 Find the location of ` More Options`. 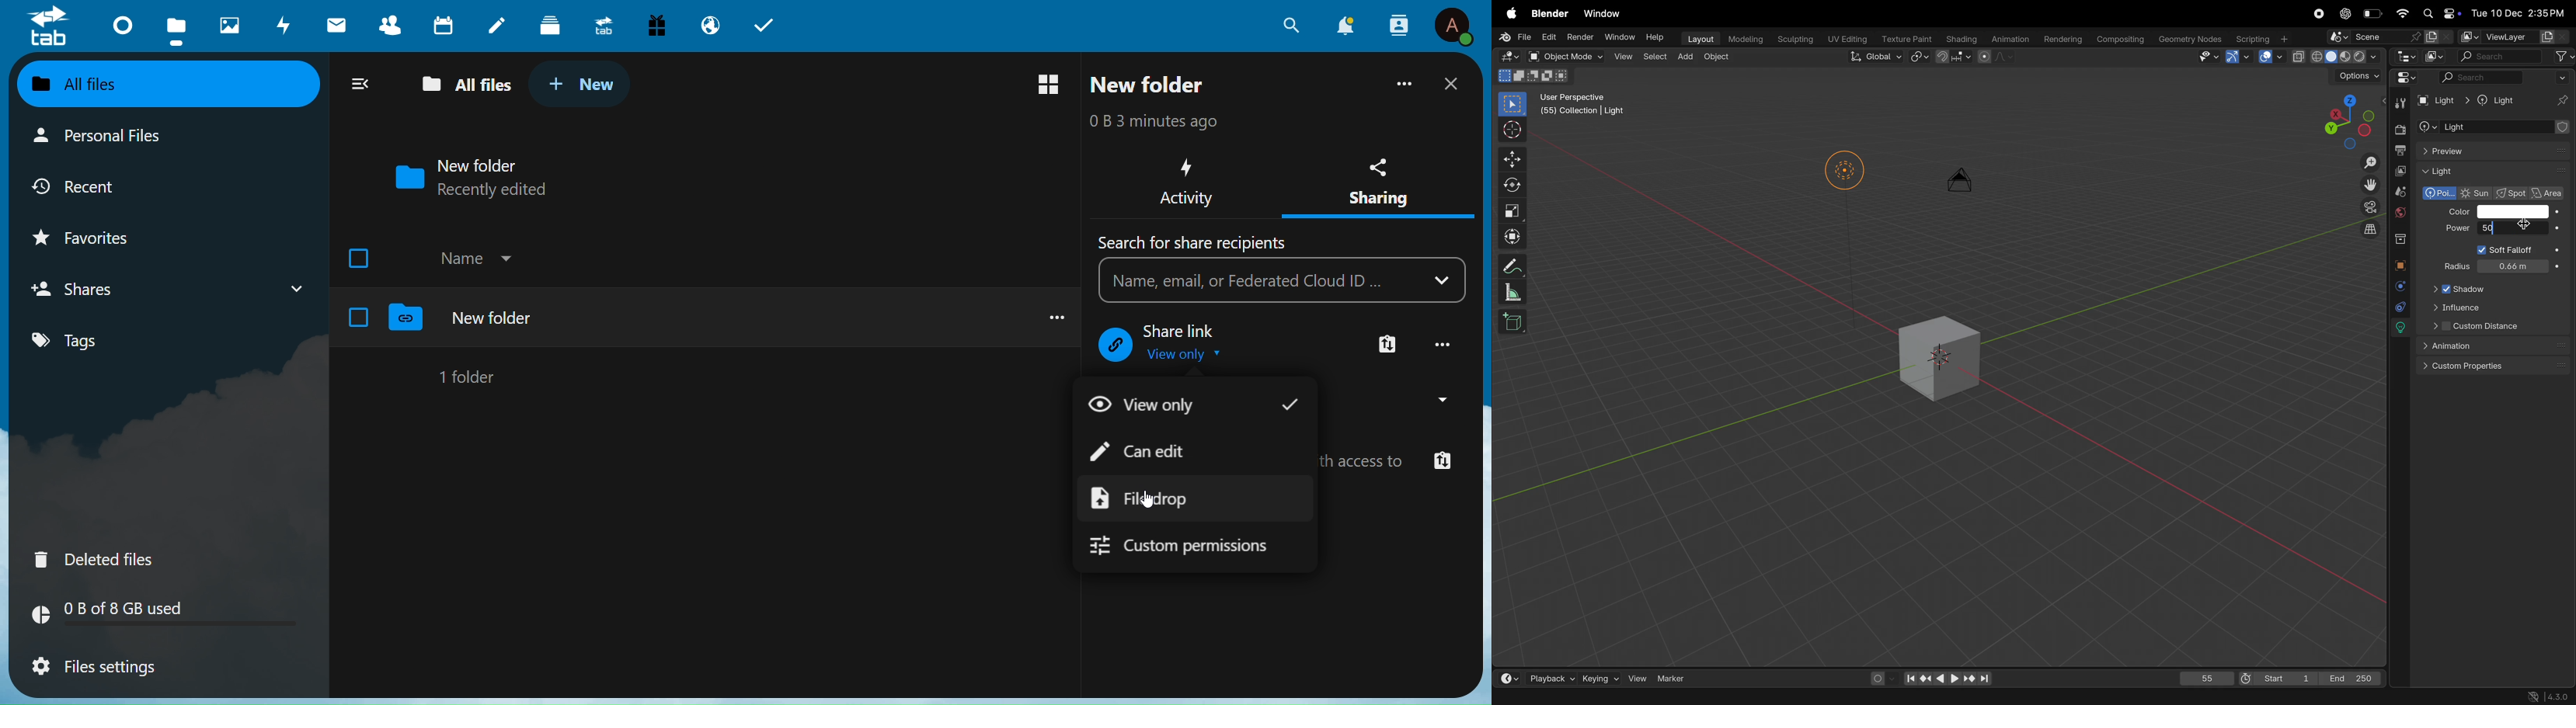

 More Options is located at coordinates (1406, 83).